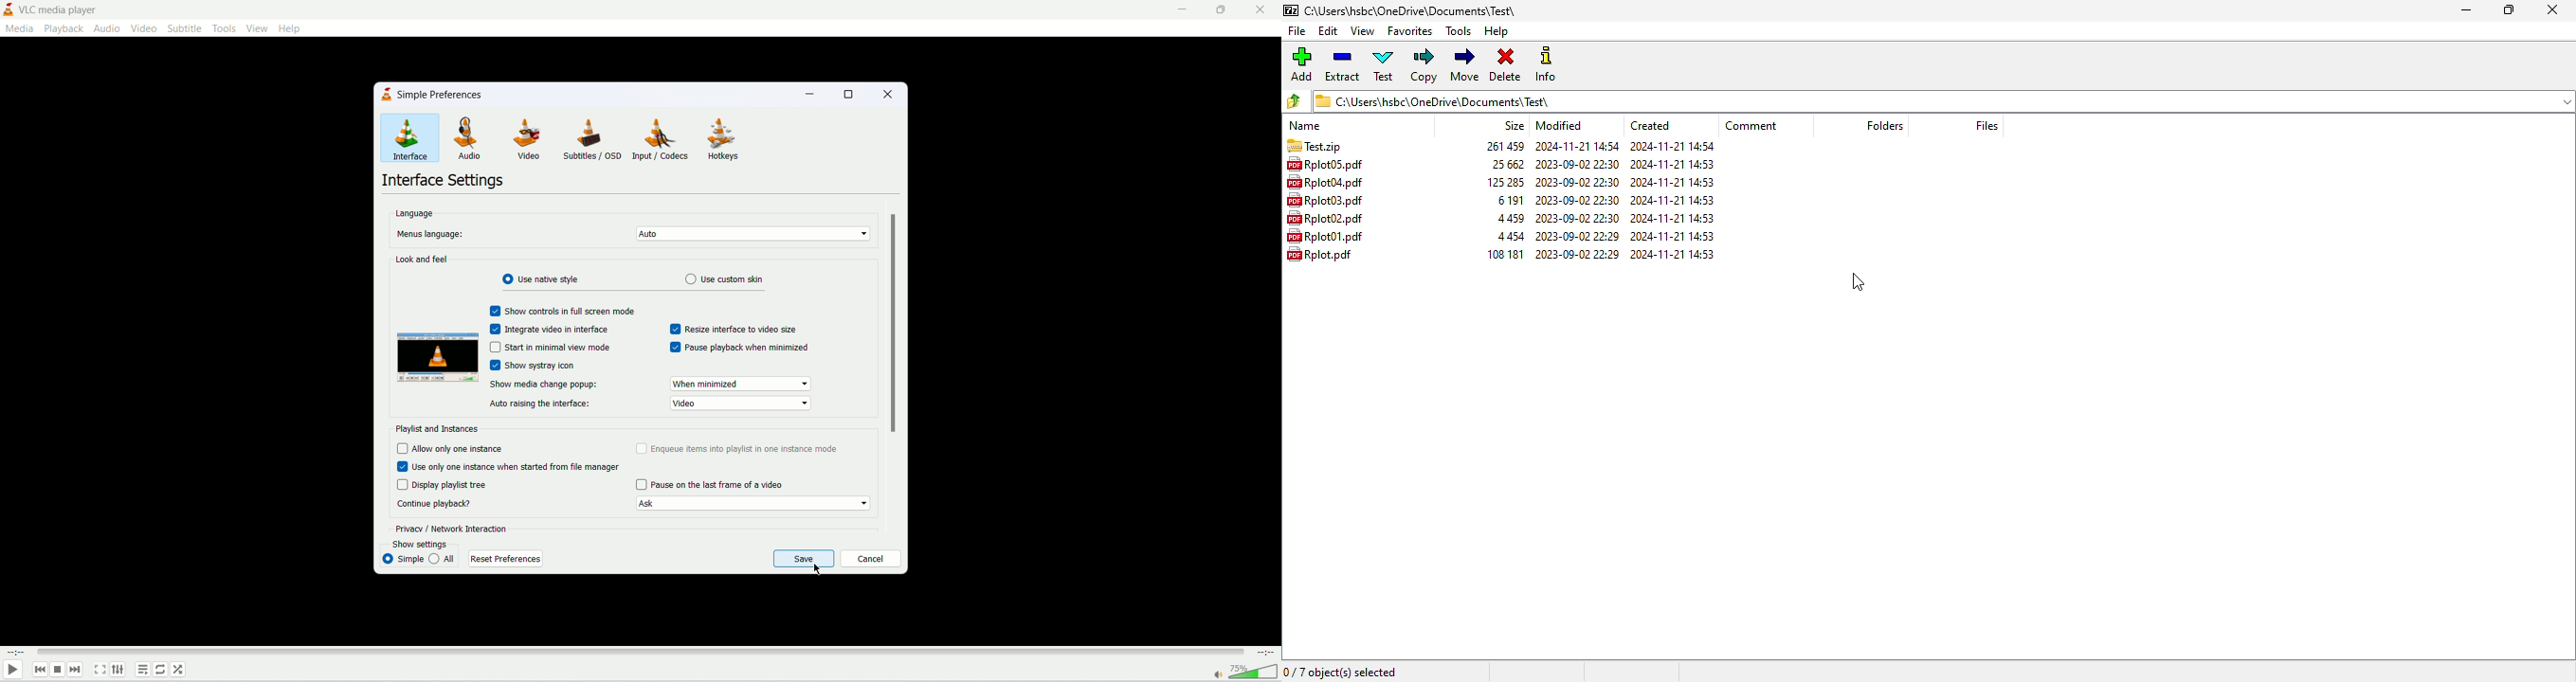 Image resolution: width=2576 pixels, height=700 pixels. What do you see at coordinates (1578, 218) in the screenshot?
I see `modified date & time` at bounding box center [1578, 218].